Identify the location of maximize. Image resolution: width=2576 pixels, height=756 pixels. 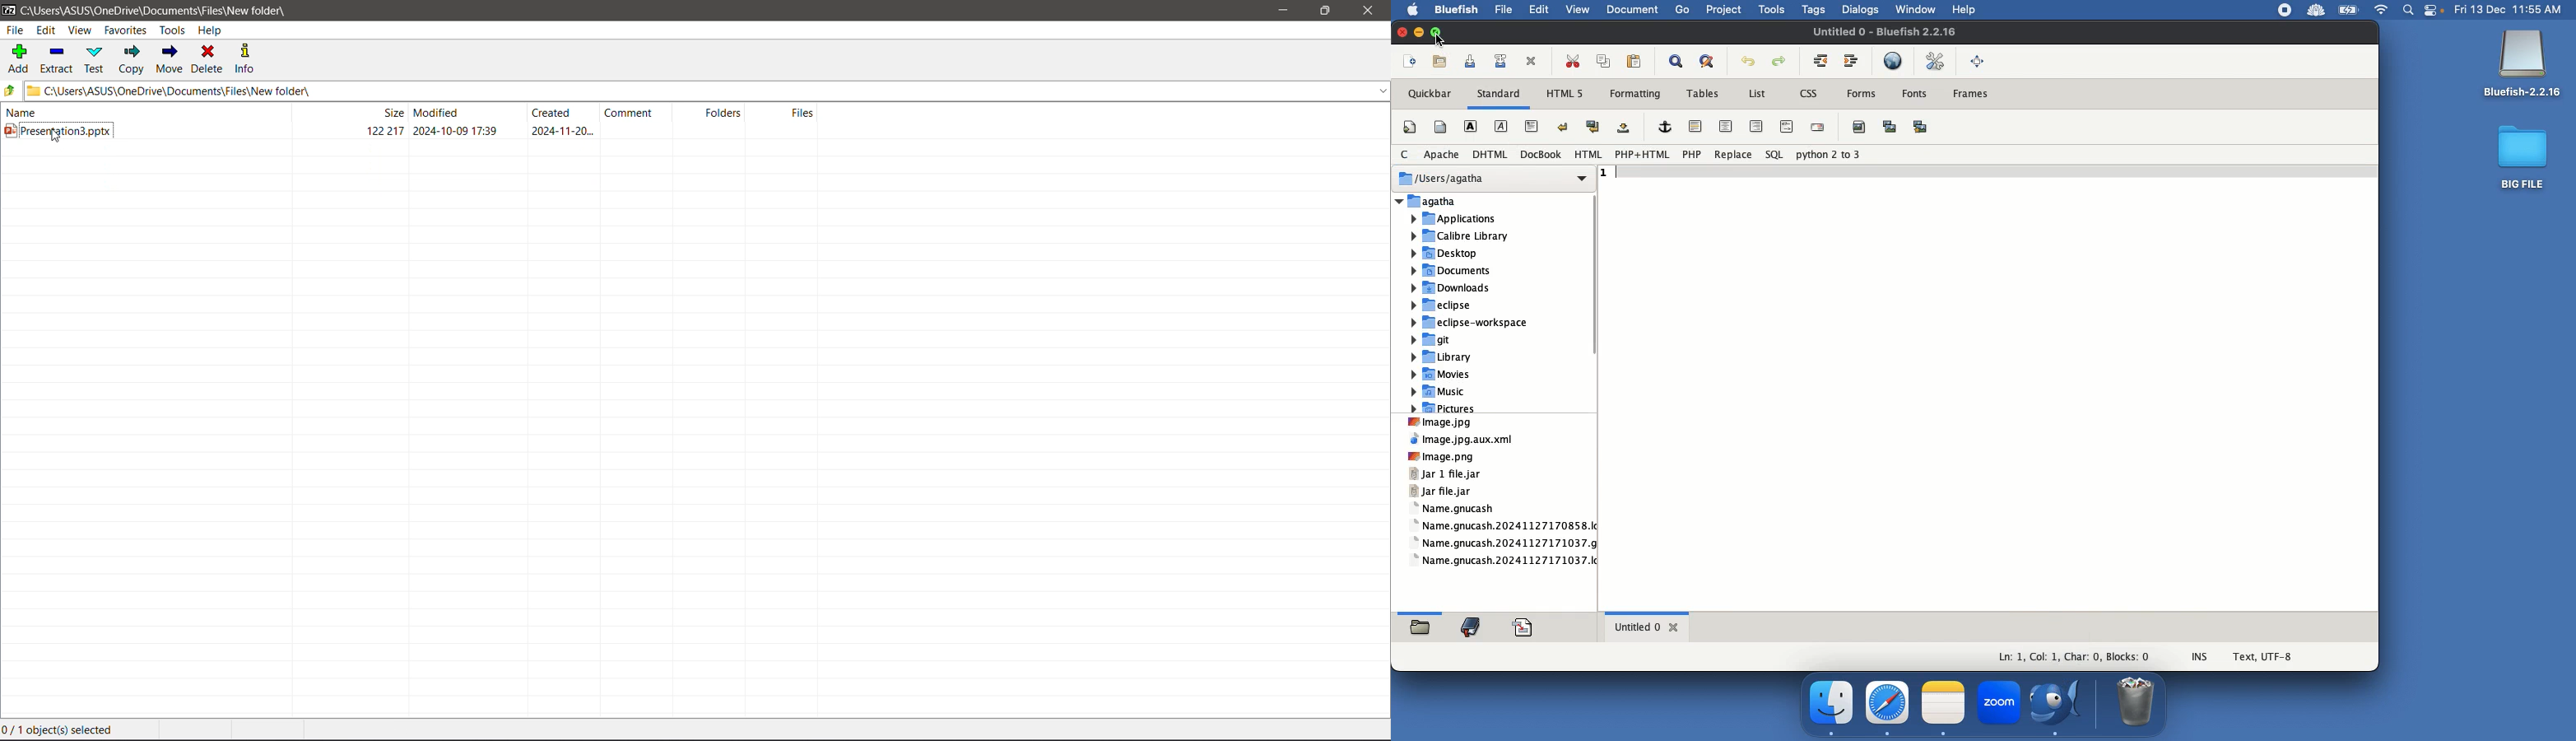
(1442, 32).